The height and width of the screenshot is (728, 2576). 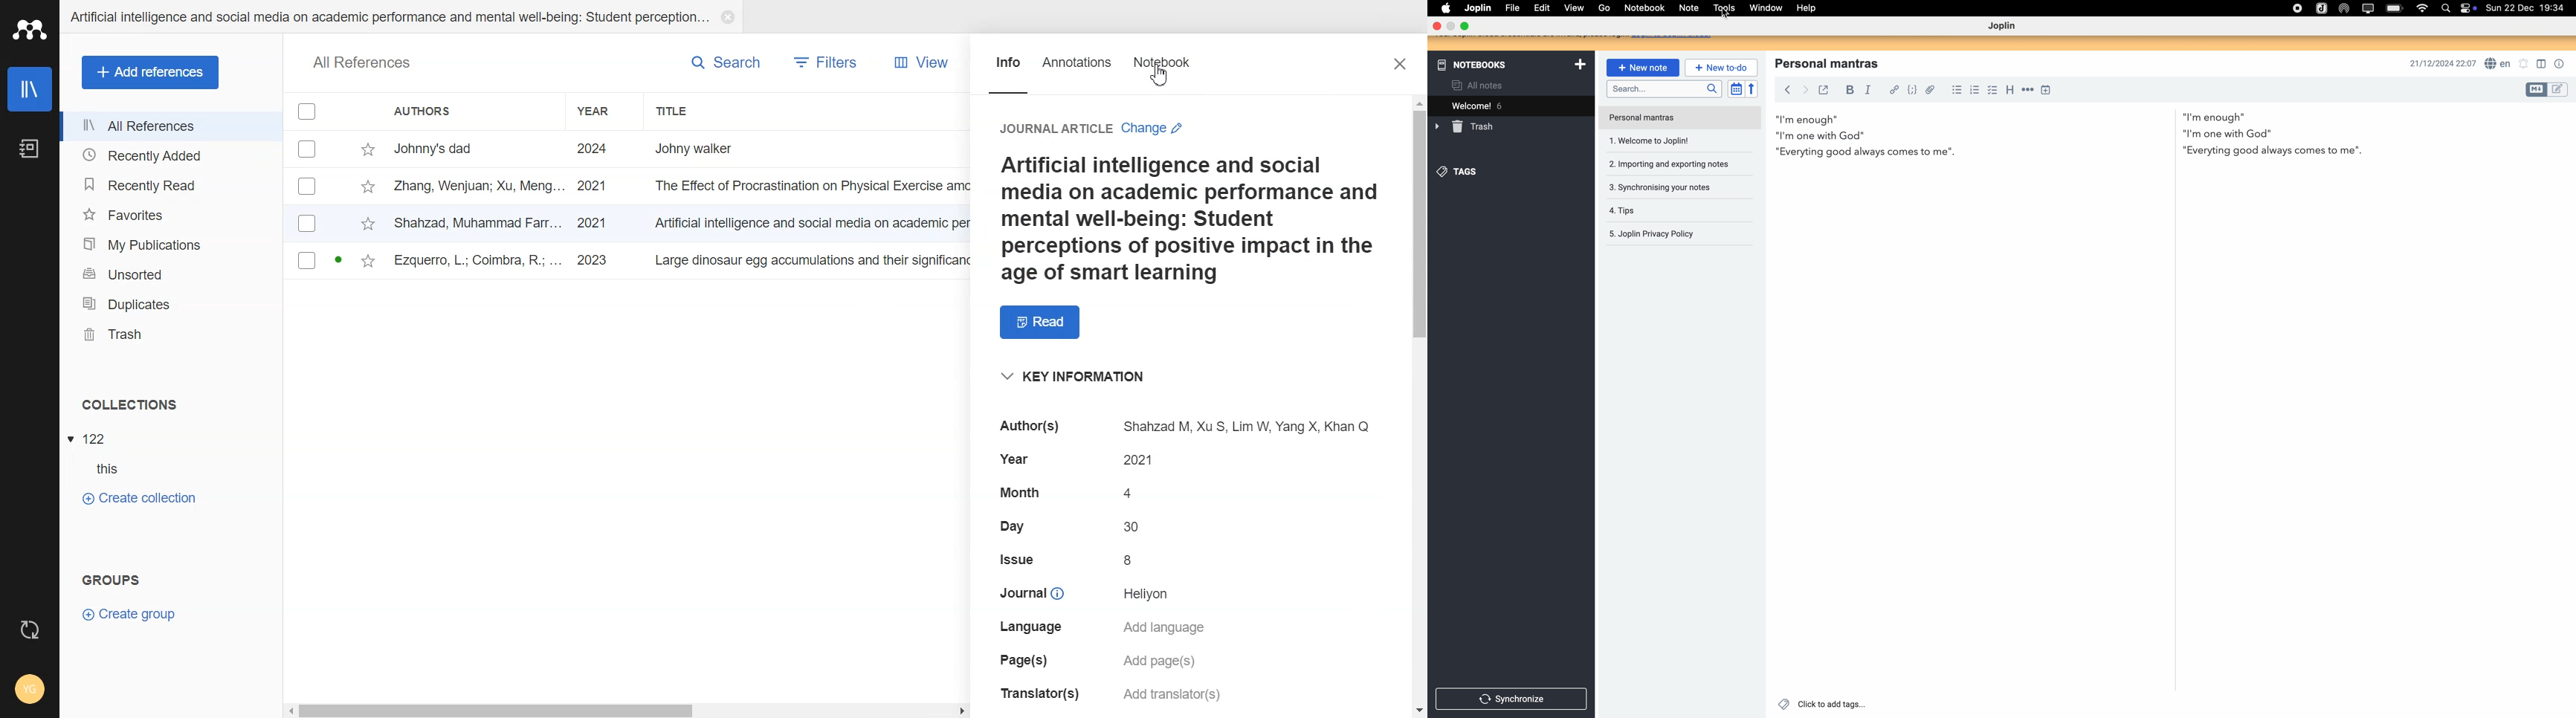 What do you see at coordinates (1913, 90) in the screenshot?
I see `code` at bounding box center [1913, 90].